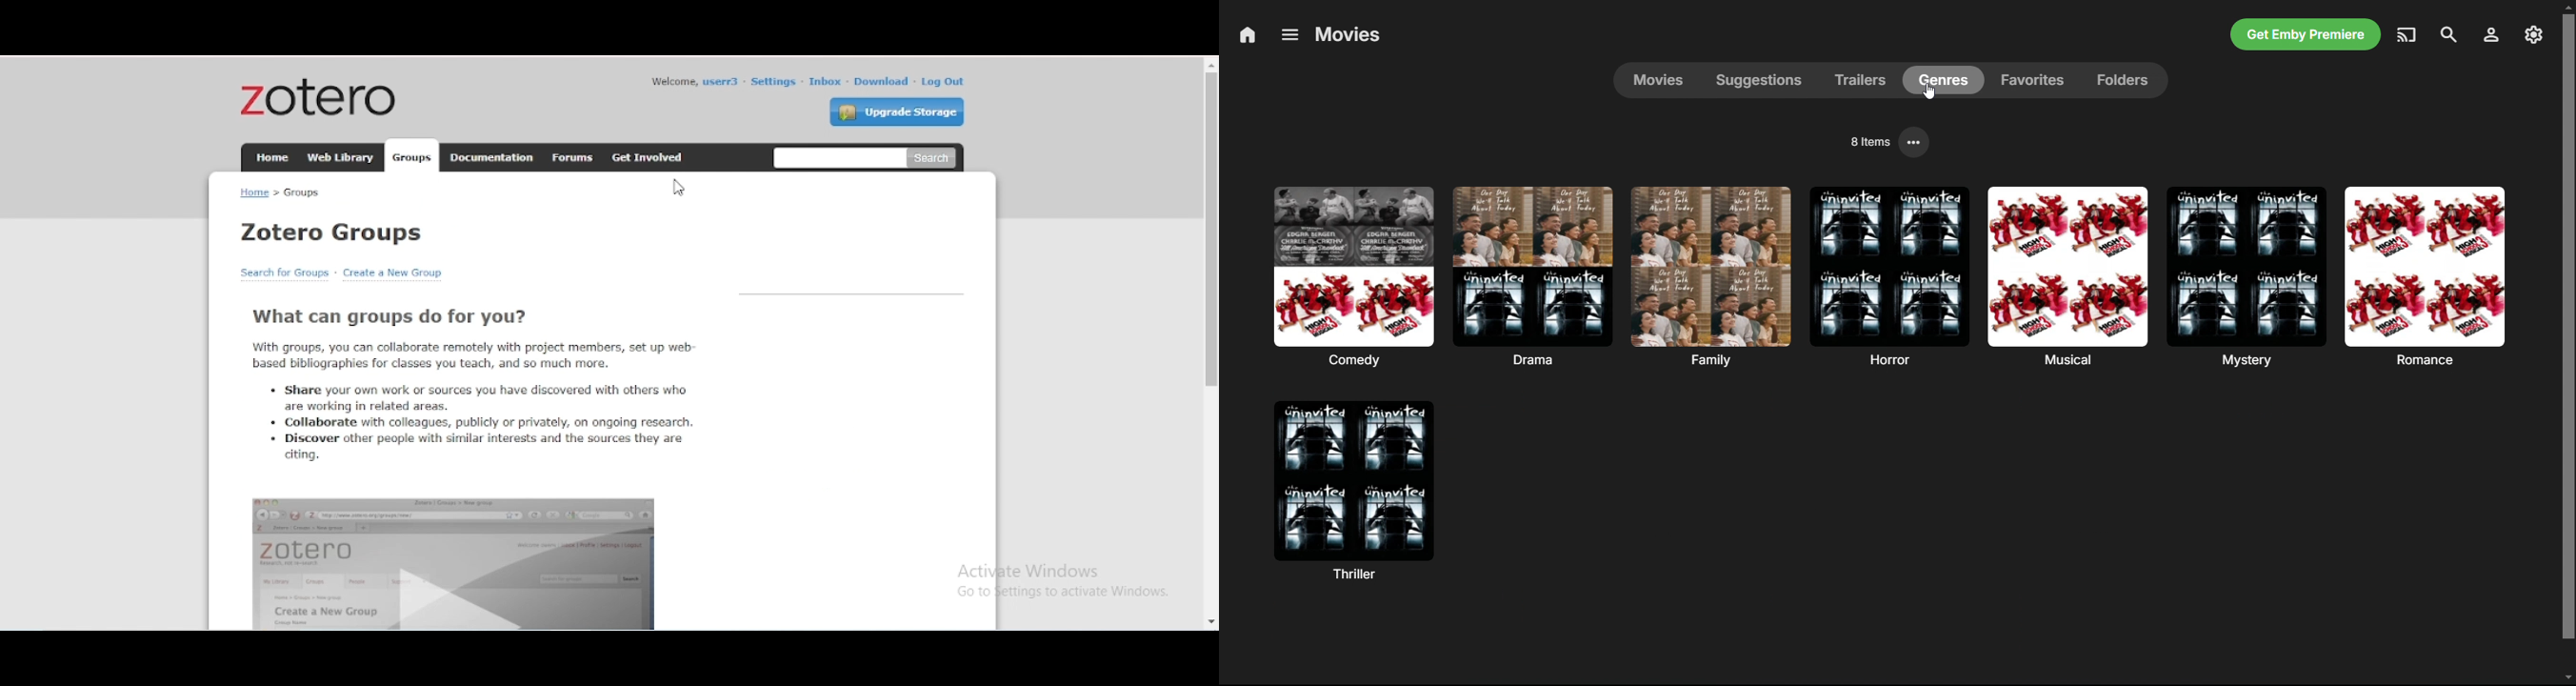  Describe the element at coordinates (897, 111) in the screenshot. I see `upgrade storage` at that location.